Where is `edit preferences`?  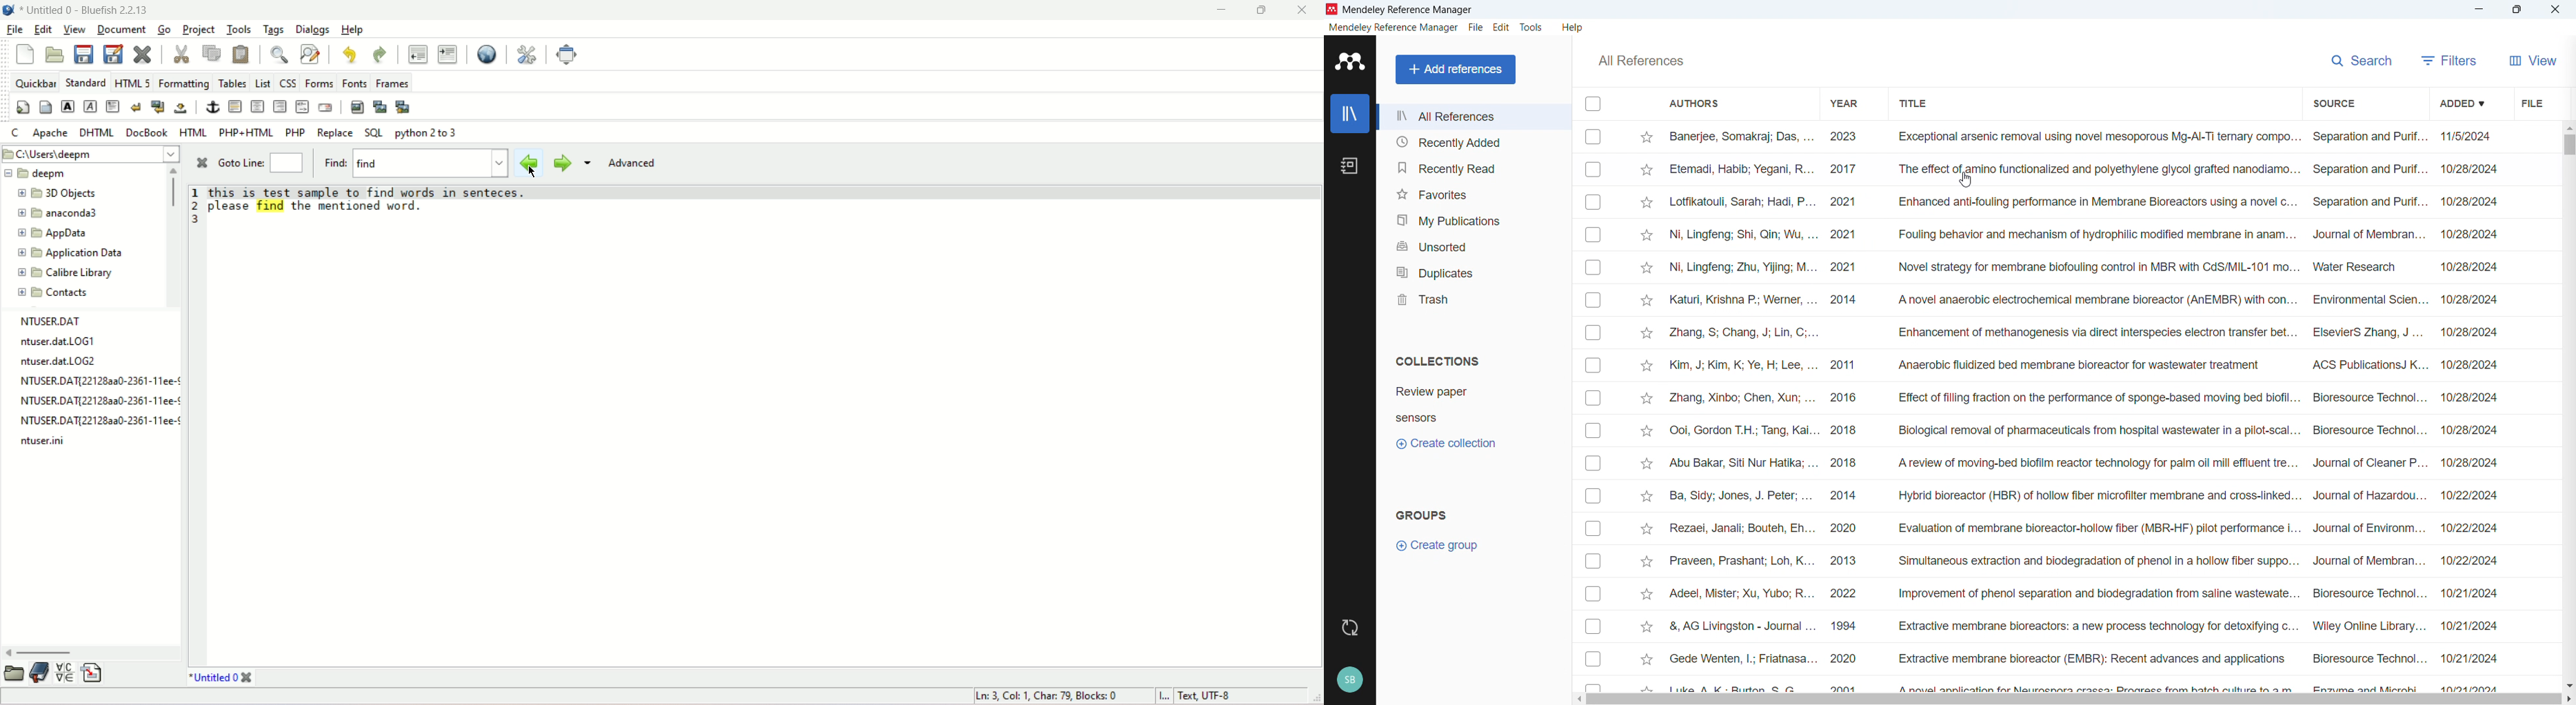
edit preferences is located at coordinates (526, 55).